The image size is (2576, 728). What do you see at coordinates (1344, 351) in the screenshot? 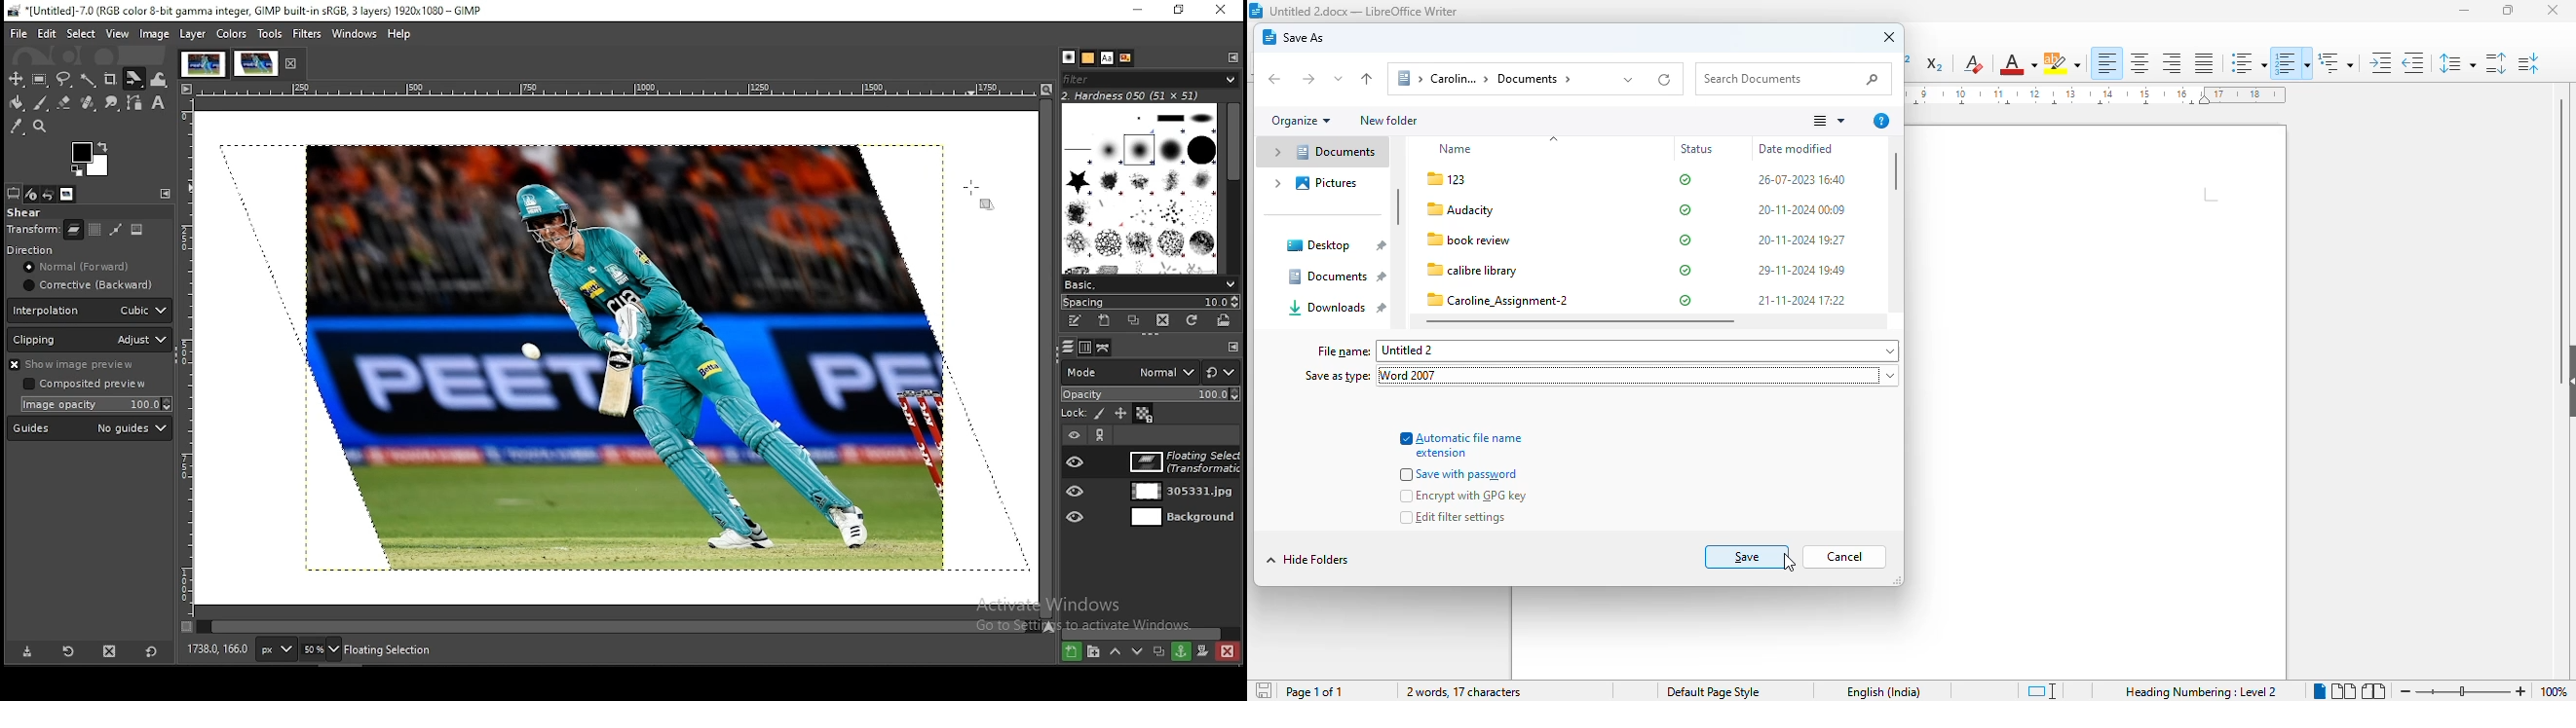
I see `file name: ` at bounding box center [1344, 351].